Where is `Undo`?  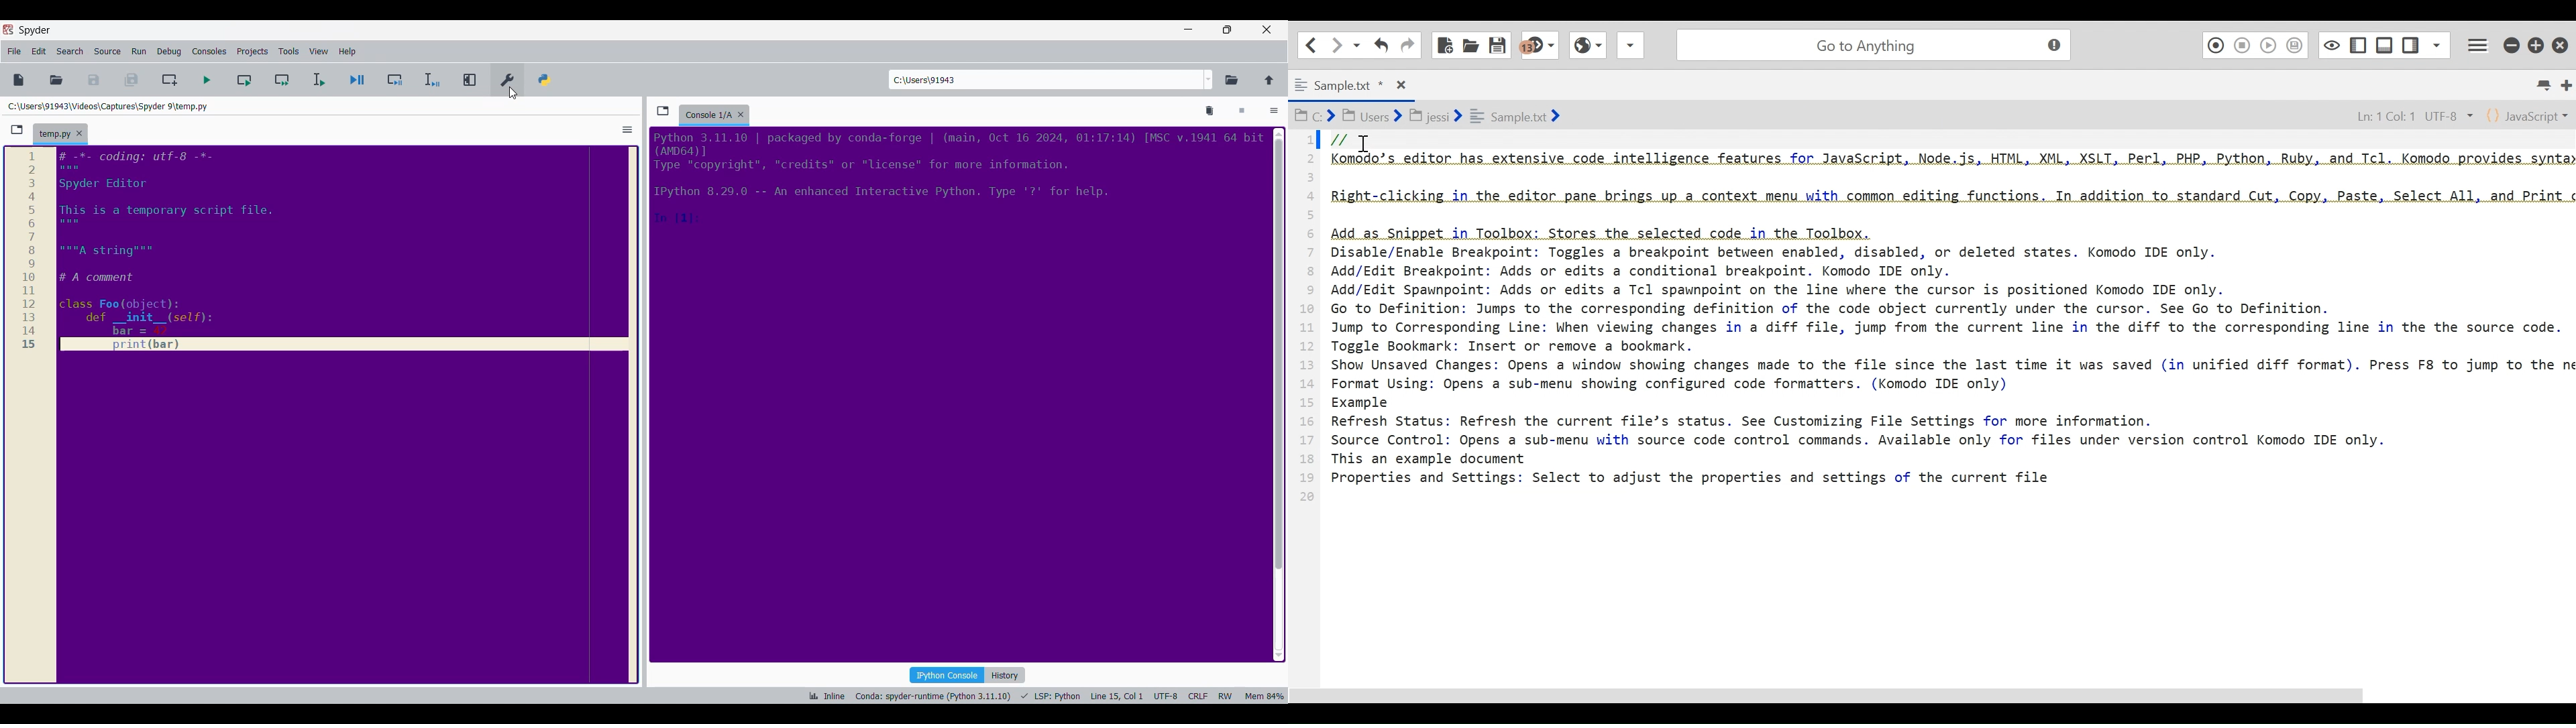
Undo is located at coordinates (1380, 45).